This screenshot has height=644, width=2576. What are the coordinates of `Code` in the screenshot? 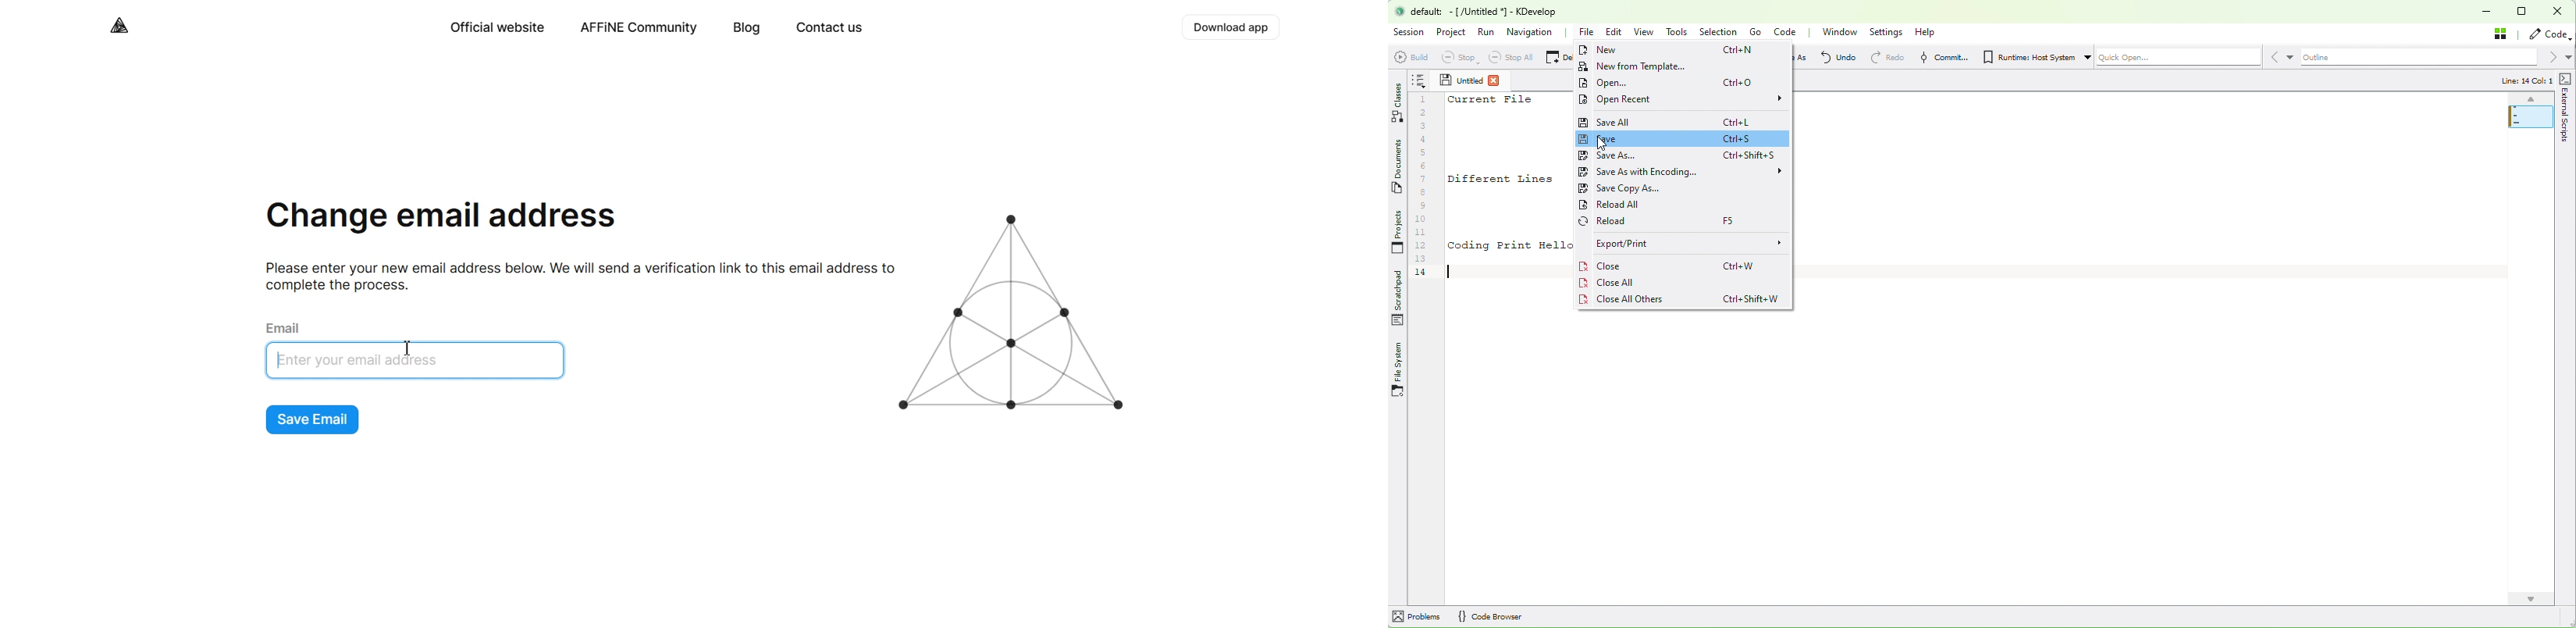 It's located at (1787, 33).